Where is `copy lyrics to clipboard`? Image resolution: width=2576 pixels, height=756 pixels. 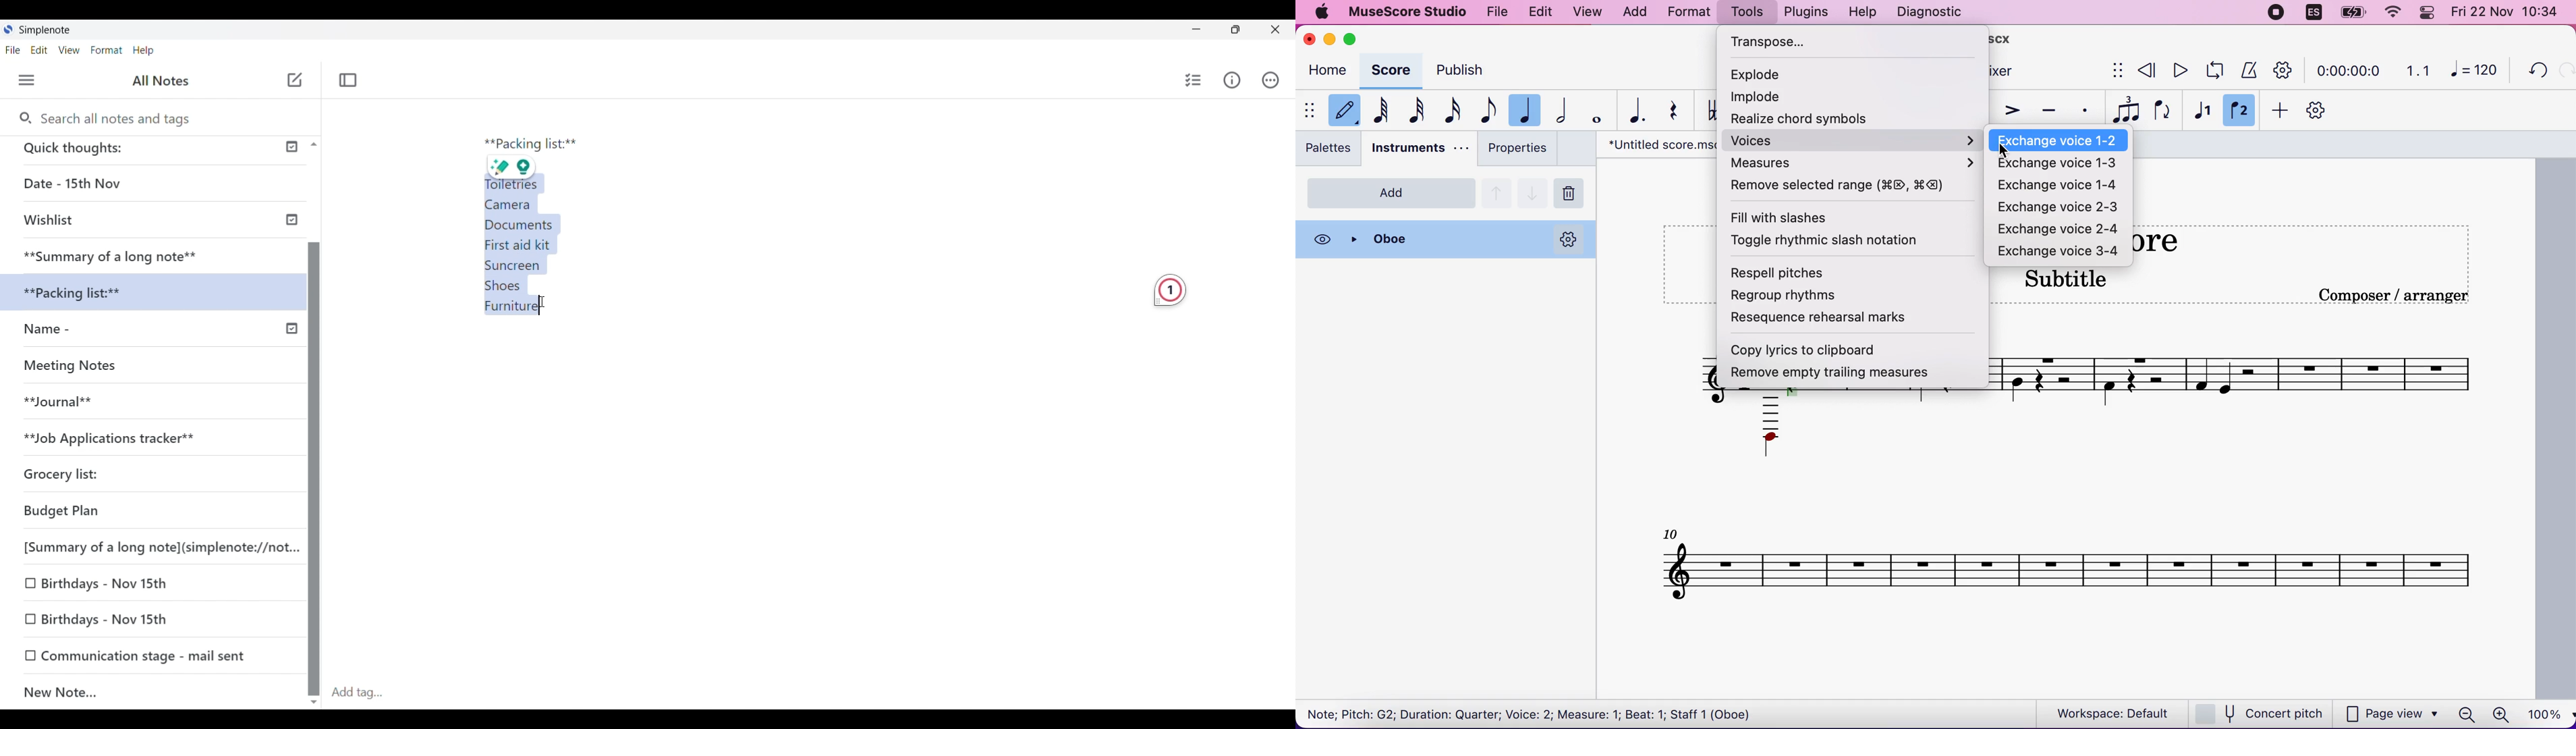
copy lyrics to clipboard is located at coordinates (1820, 348).